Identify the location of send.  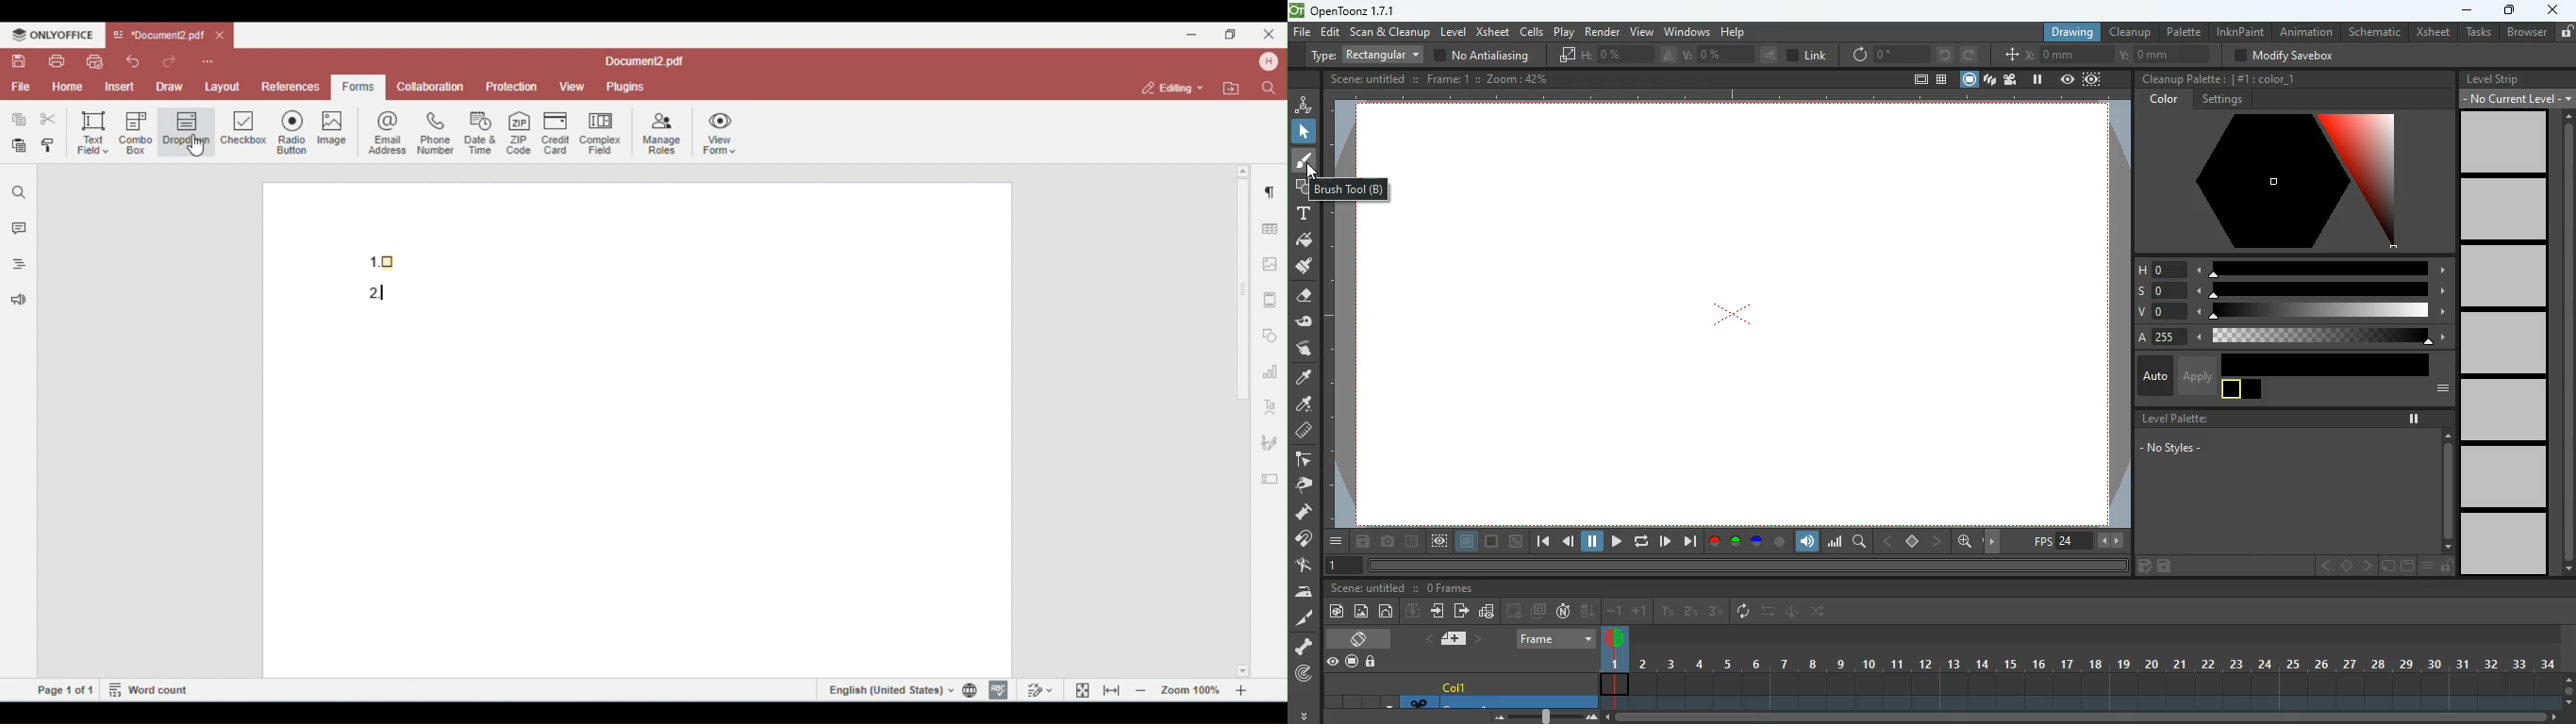
(1461, 610).